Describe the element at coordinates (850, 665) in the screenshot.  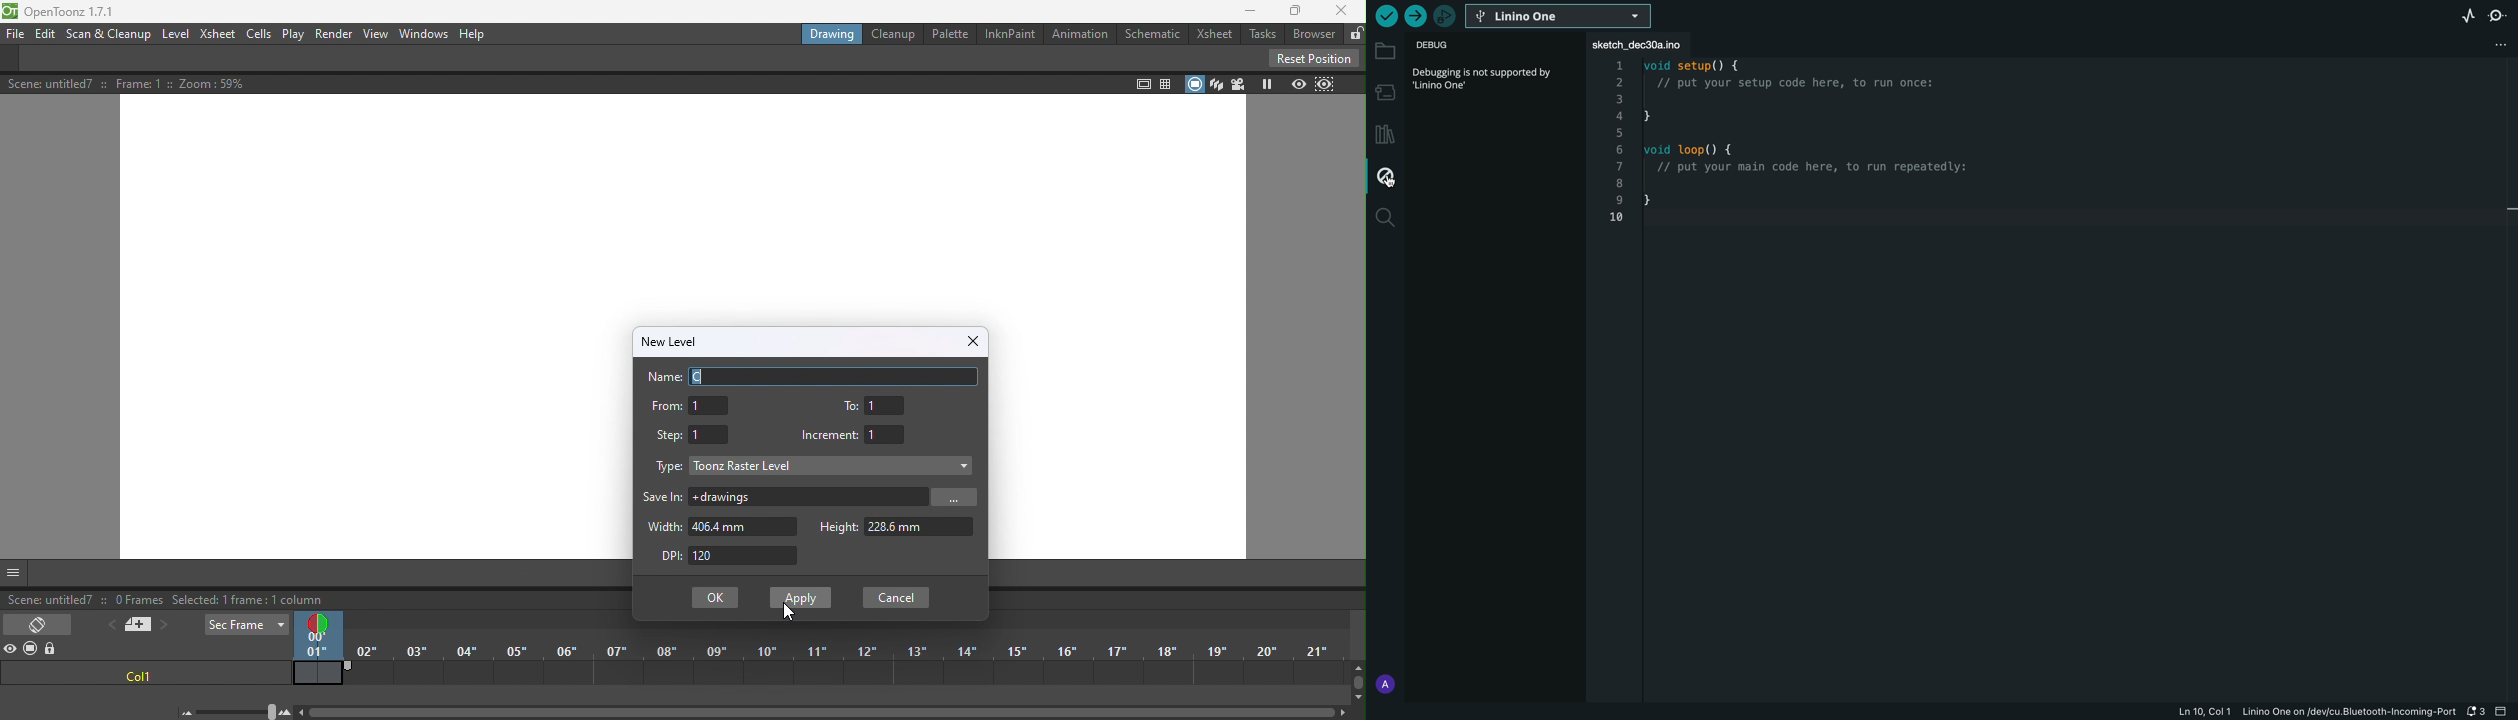
I see `Frames` at that location.